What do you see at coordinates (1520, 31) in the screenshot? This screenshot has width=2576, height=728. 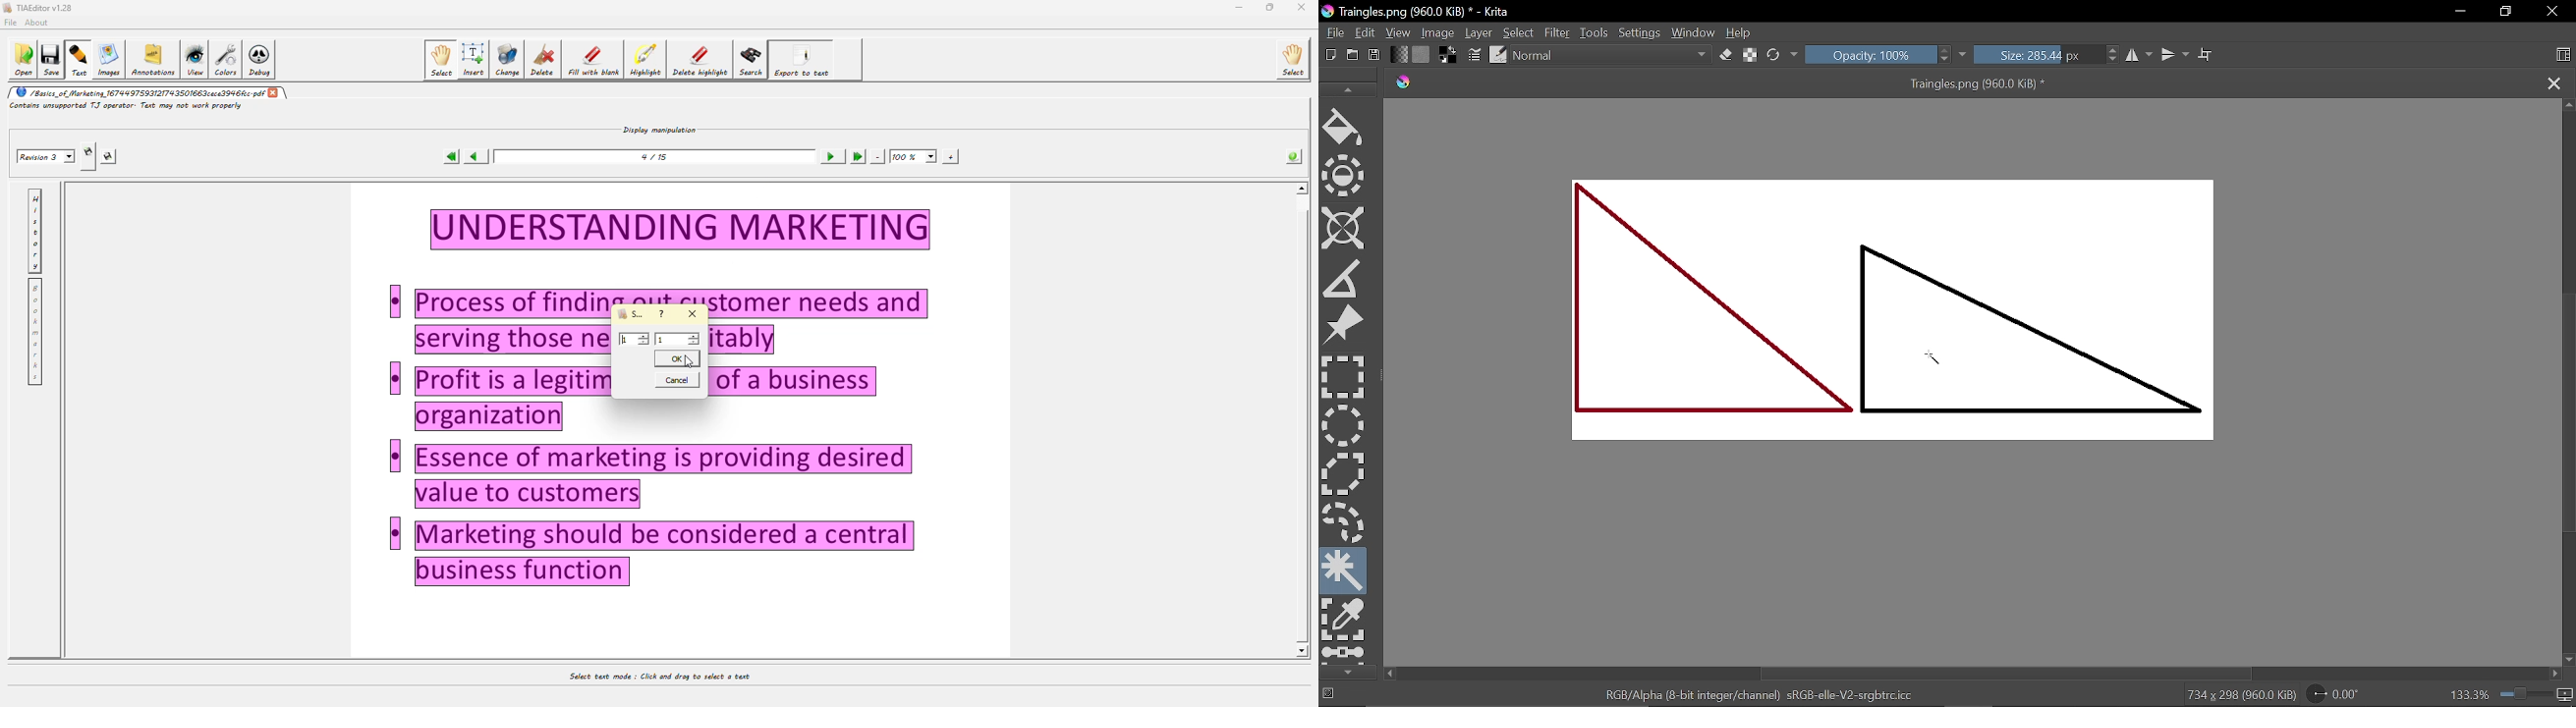 I see `Select` at bounding box center [1520, 31].